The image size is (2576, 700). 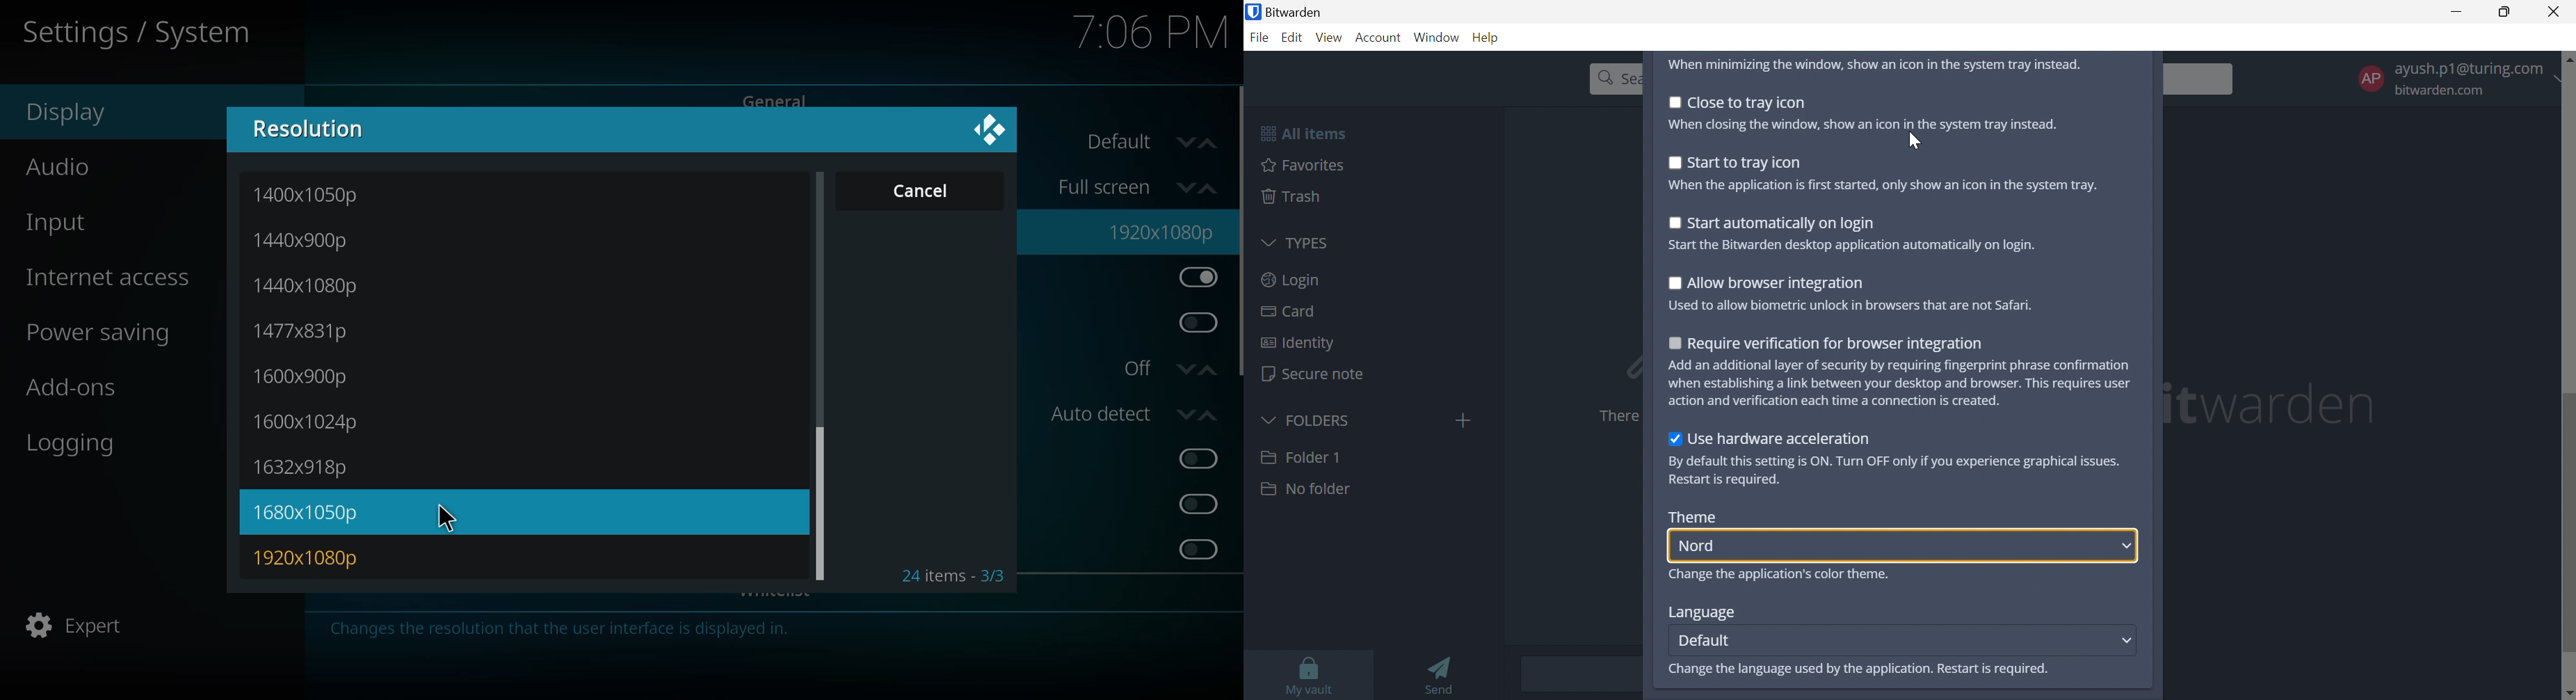 I want to click on AP, so click(x=2370, y=77).